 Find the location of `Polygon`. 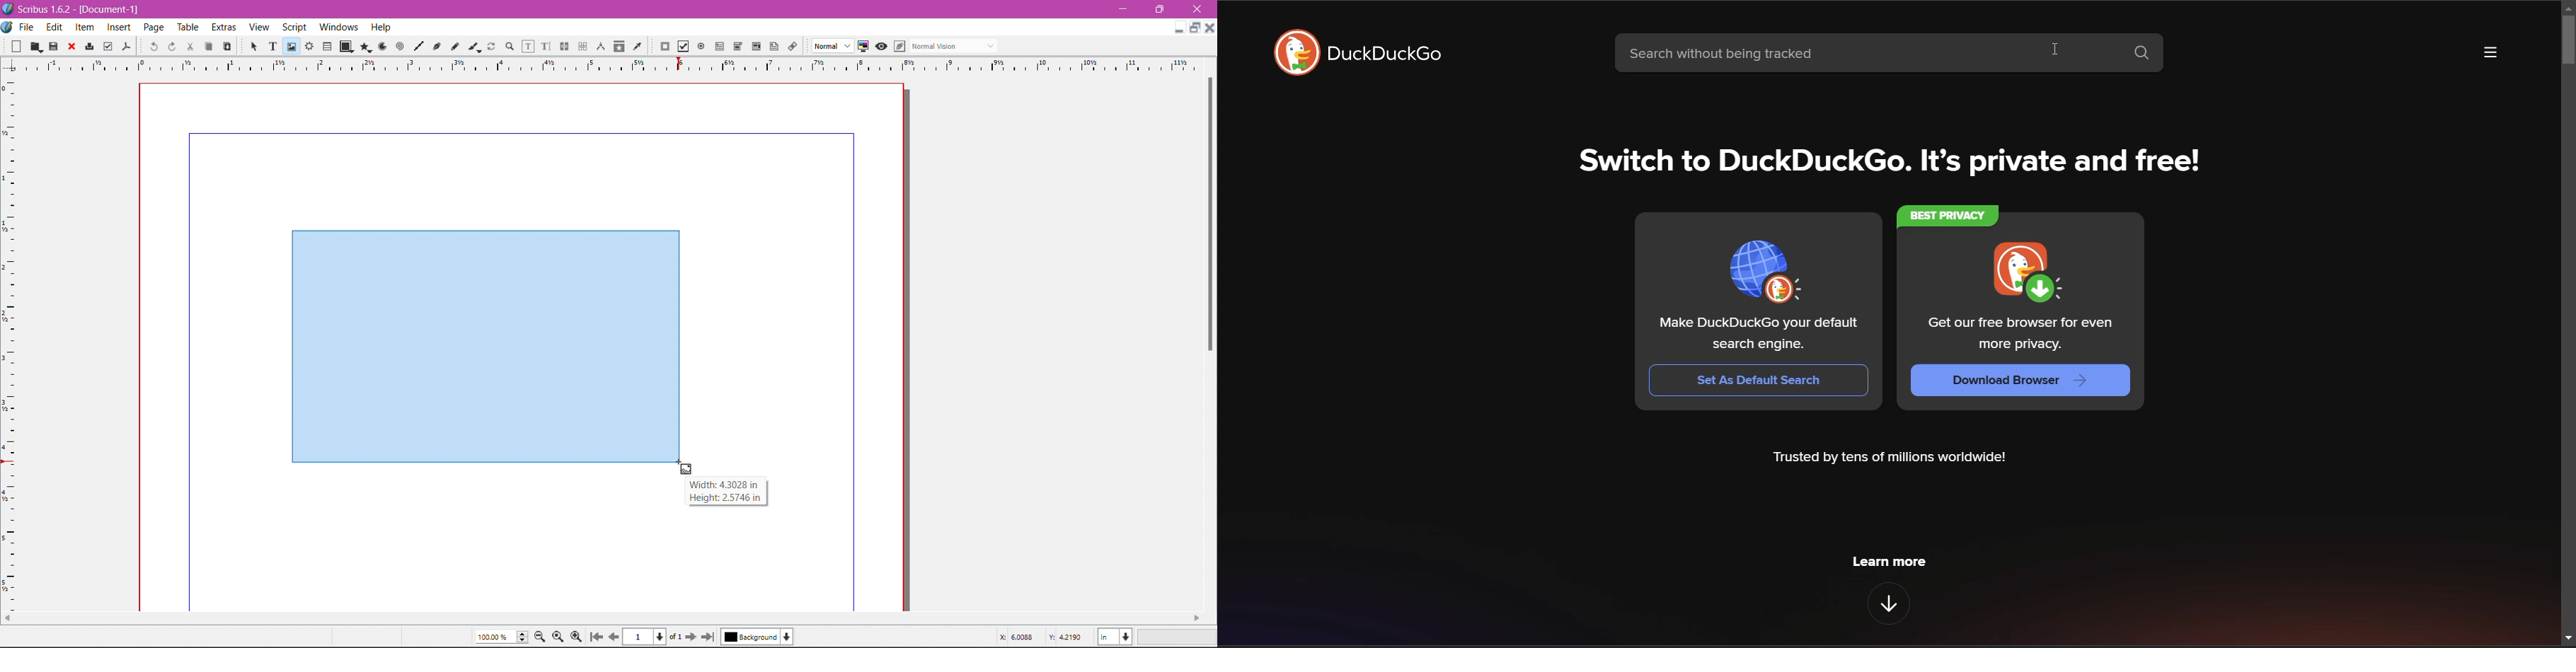

Polygon is located at coordinates (366, 48).